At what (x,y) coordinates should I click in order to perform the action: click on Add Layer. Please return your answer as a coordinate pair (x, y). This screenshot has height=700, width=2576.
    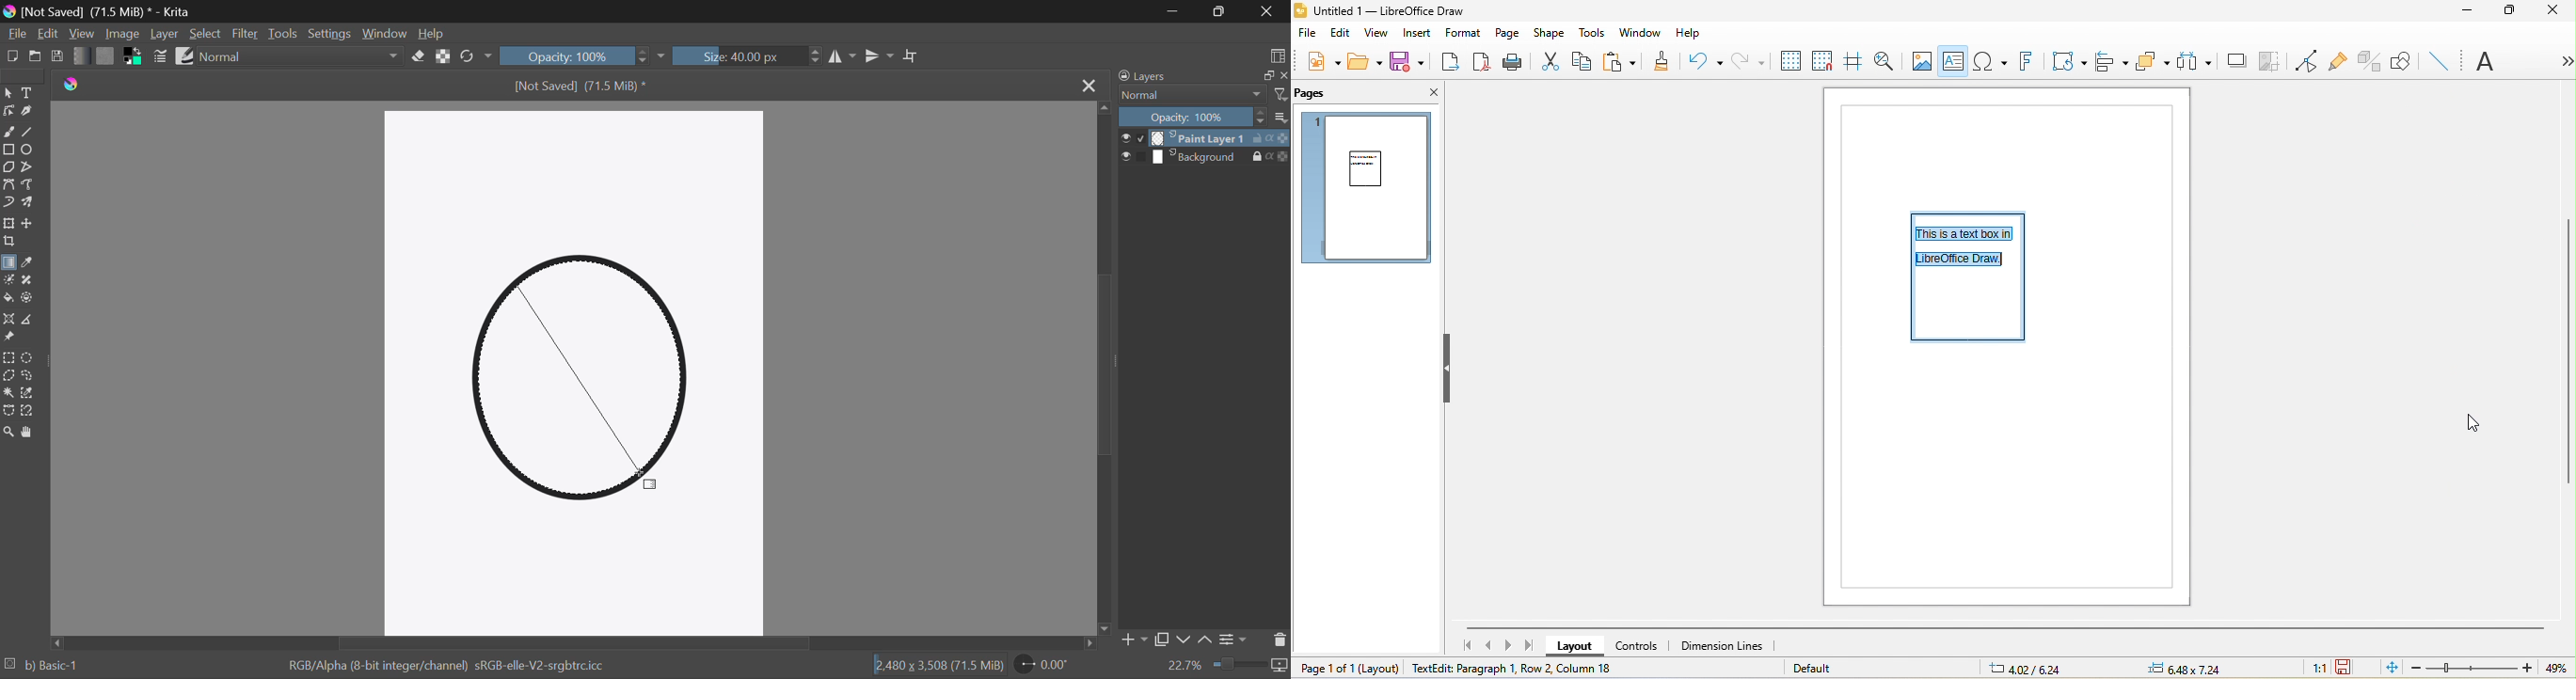
    Looking at the image, I should click on (1134, 641).